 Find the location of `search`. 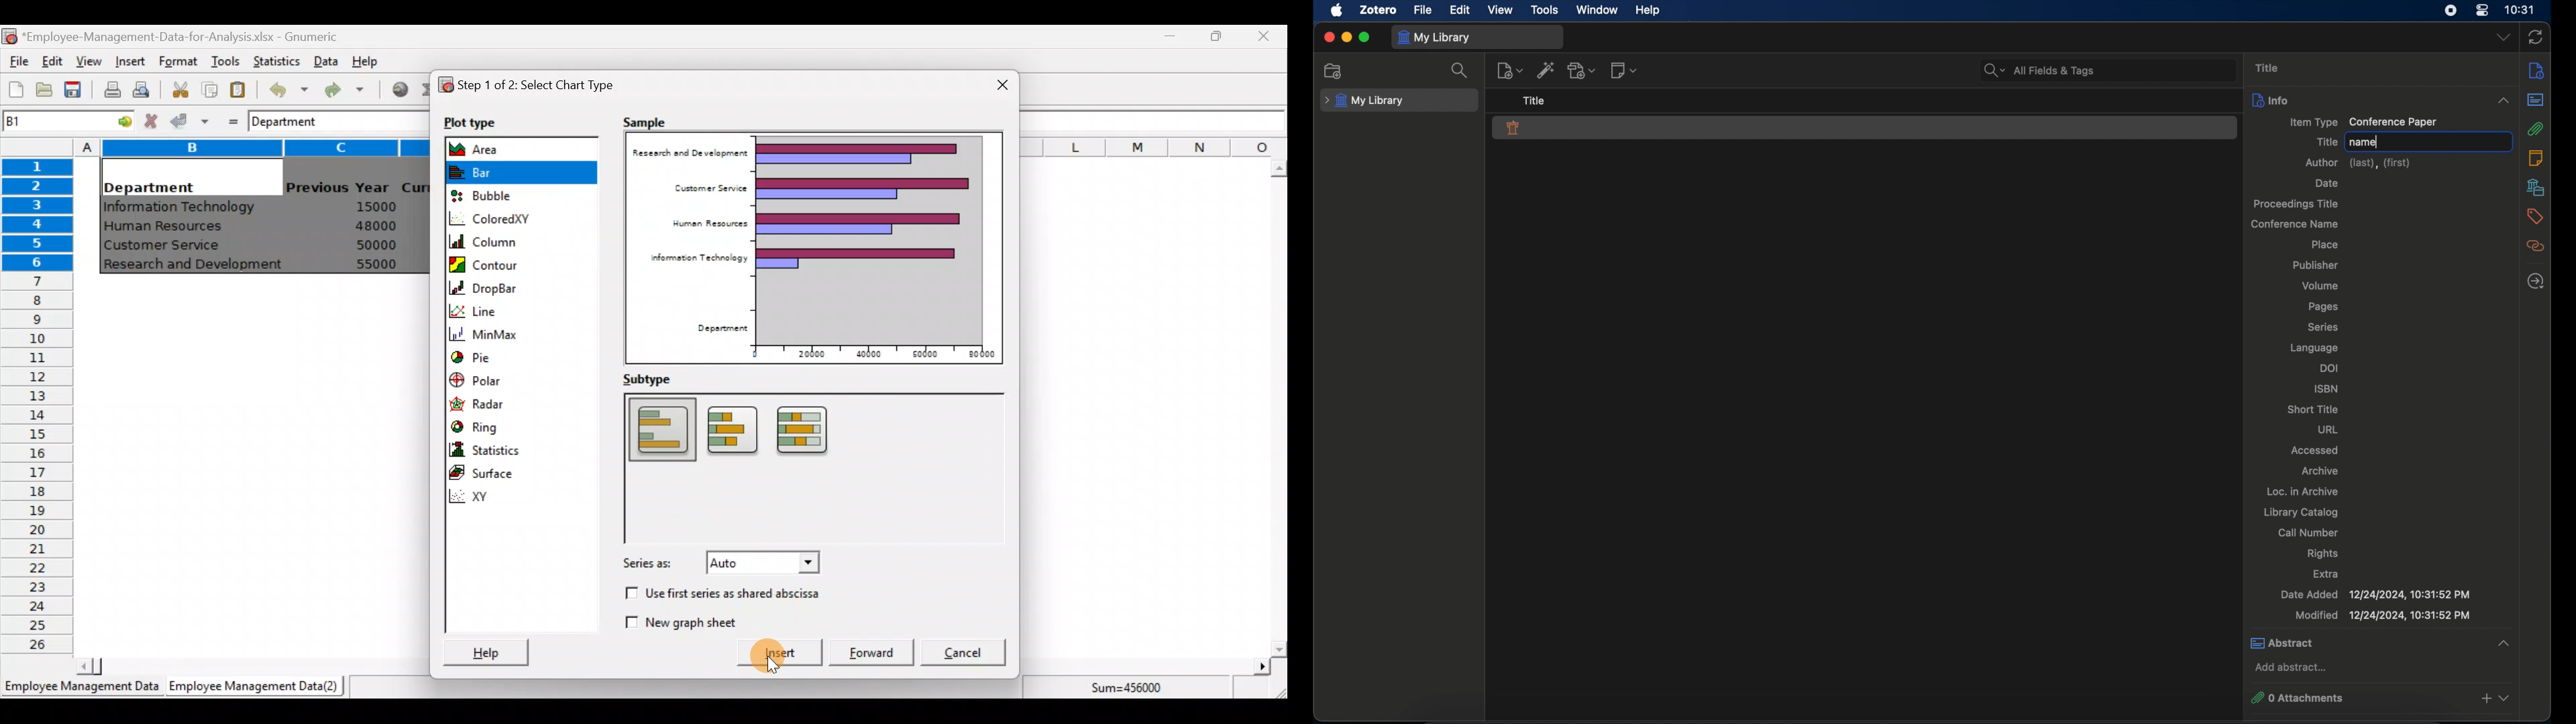

search is located at coordinates (1460, 70).